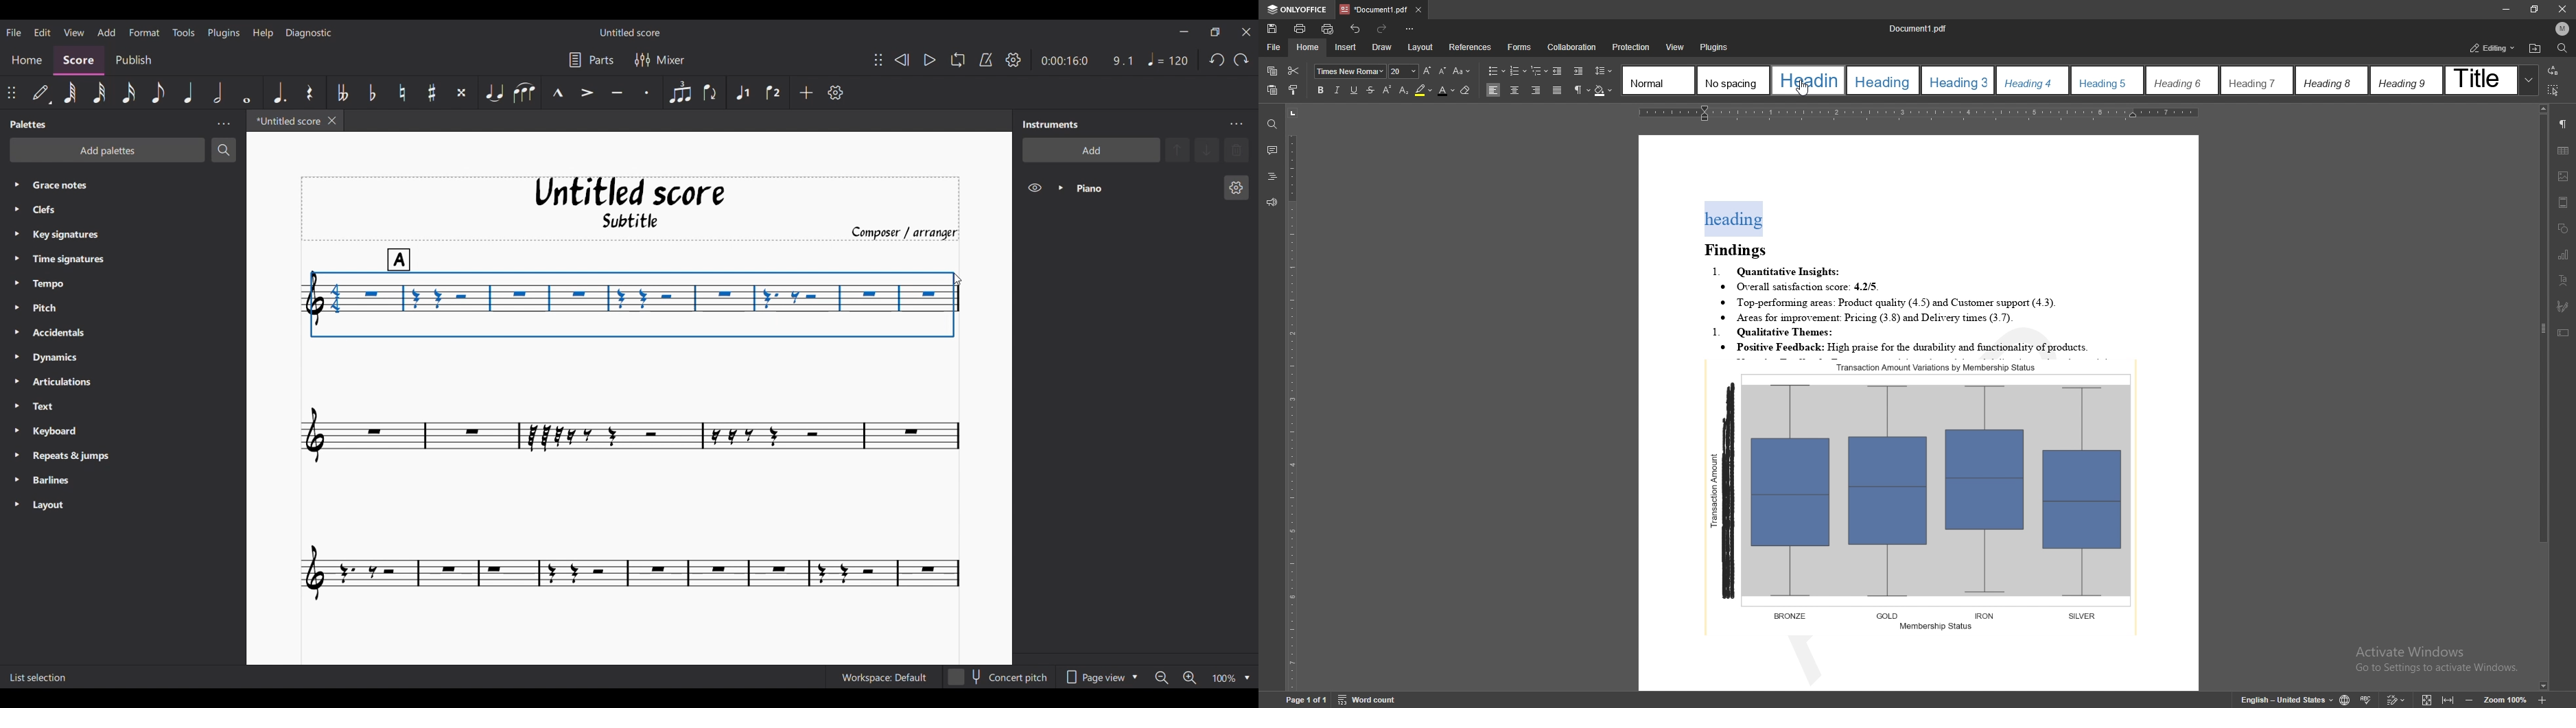 This screenshot has width=2576, height=728. What do you see at coordinates (957, 276) in the screenshot?
I see `Cursor position unchanged` at bounding box center [957, 276].